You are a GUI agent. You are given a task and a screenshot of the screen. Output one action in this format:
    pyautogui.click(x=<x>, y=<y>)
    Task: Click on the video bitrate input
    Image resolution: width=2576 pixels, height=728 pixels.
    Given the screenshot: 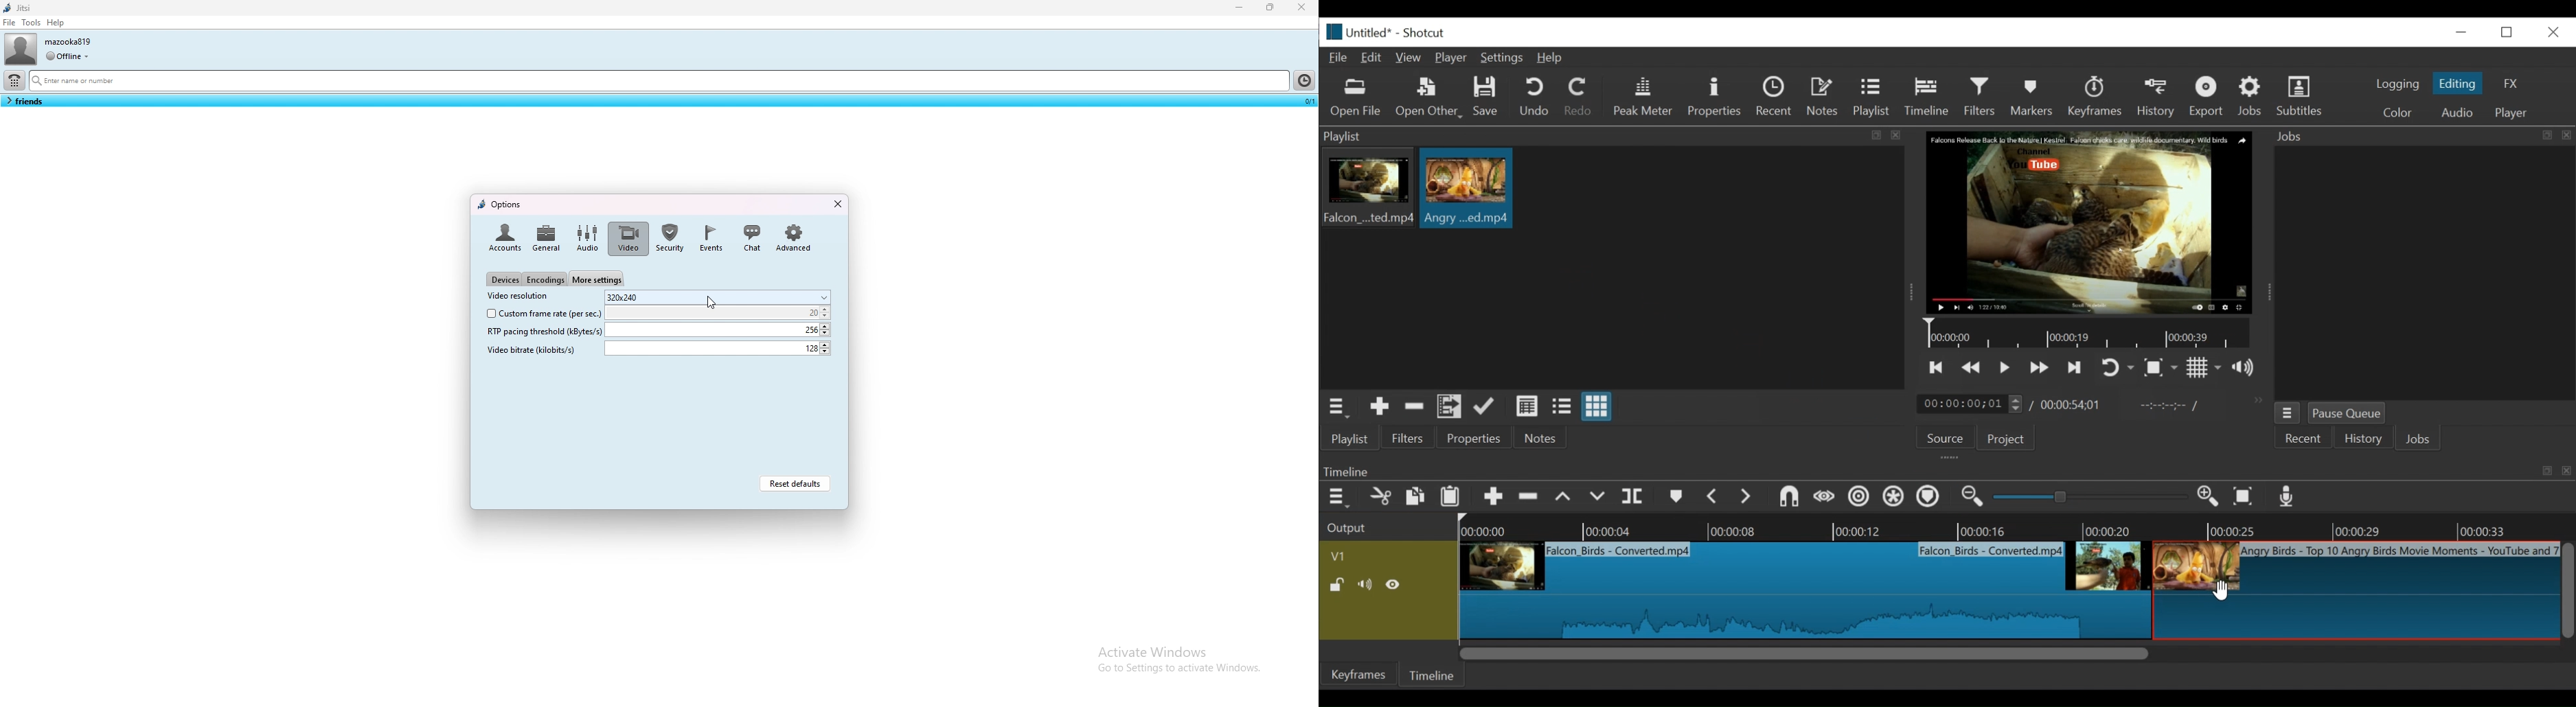 What is the action you would take?
    pyautogui.click(x=718, y=349)
    